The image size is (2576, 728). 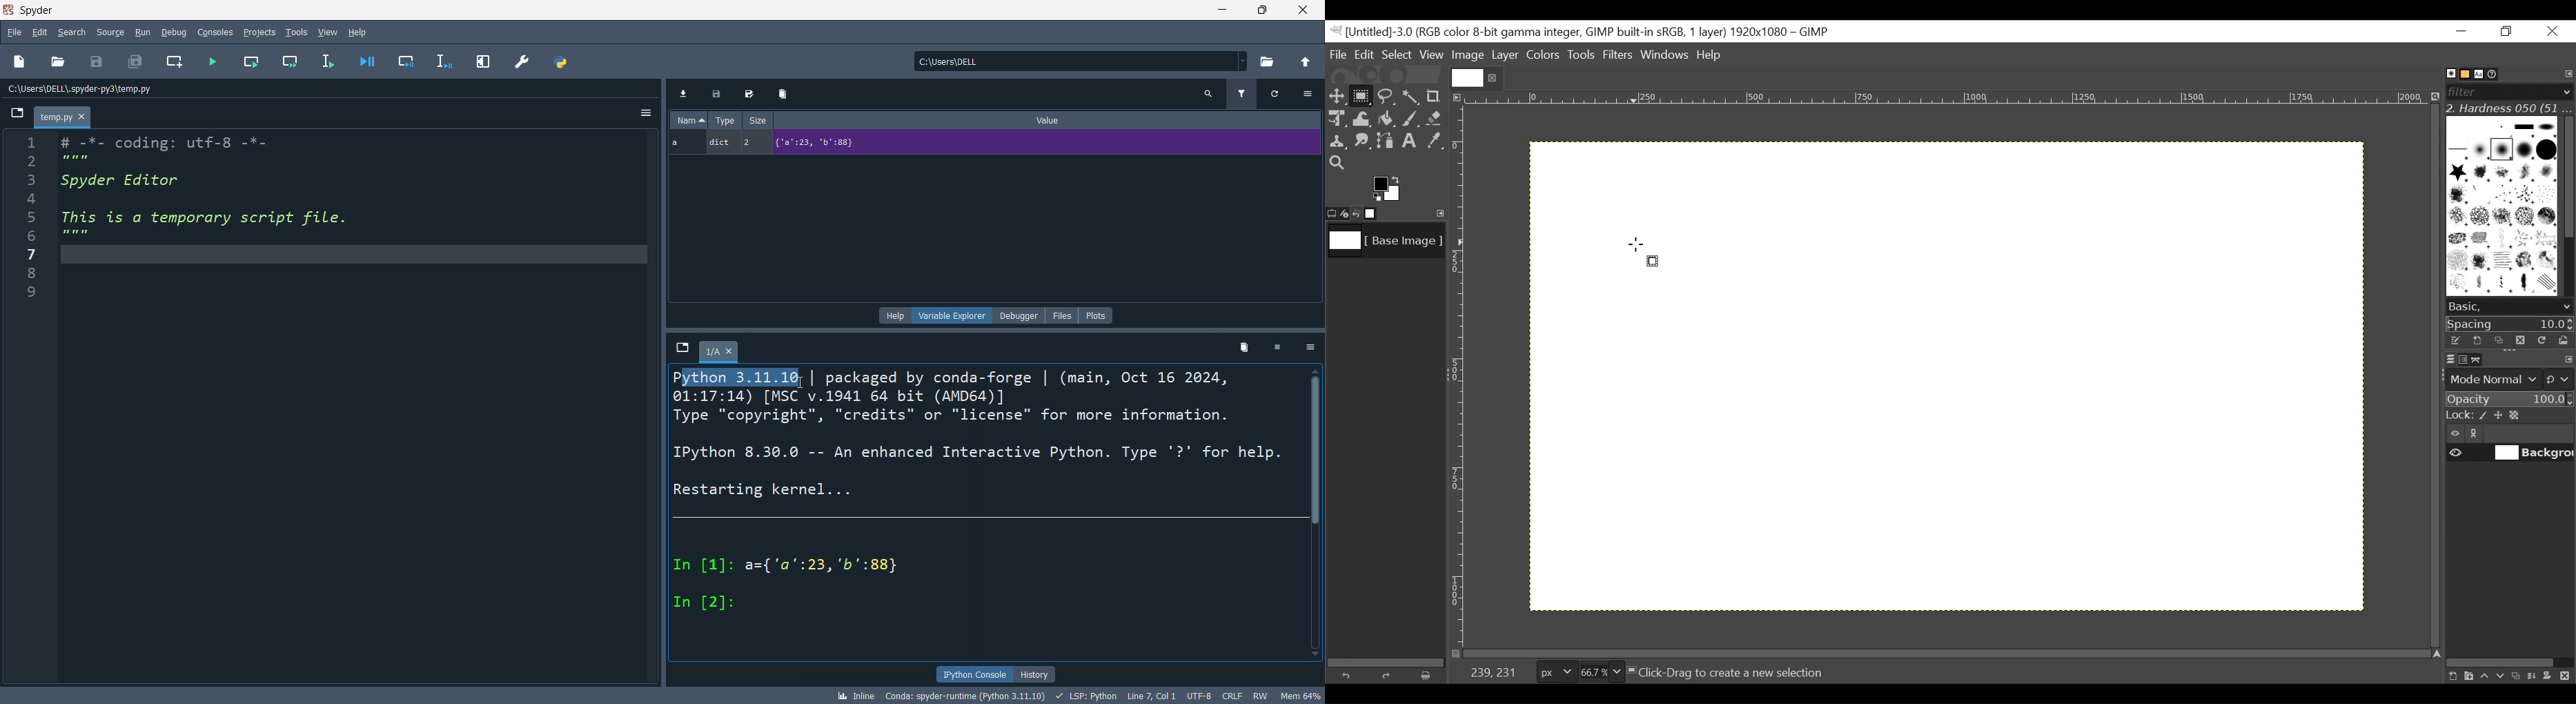 I want to click on options, so click(x=1312, y=92).